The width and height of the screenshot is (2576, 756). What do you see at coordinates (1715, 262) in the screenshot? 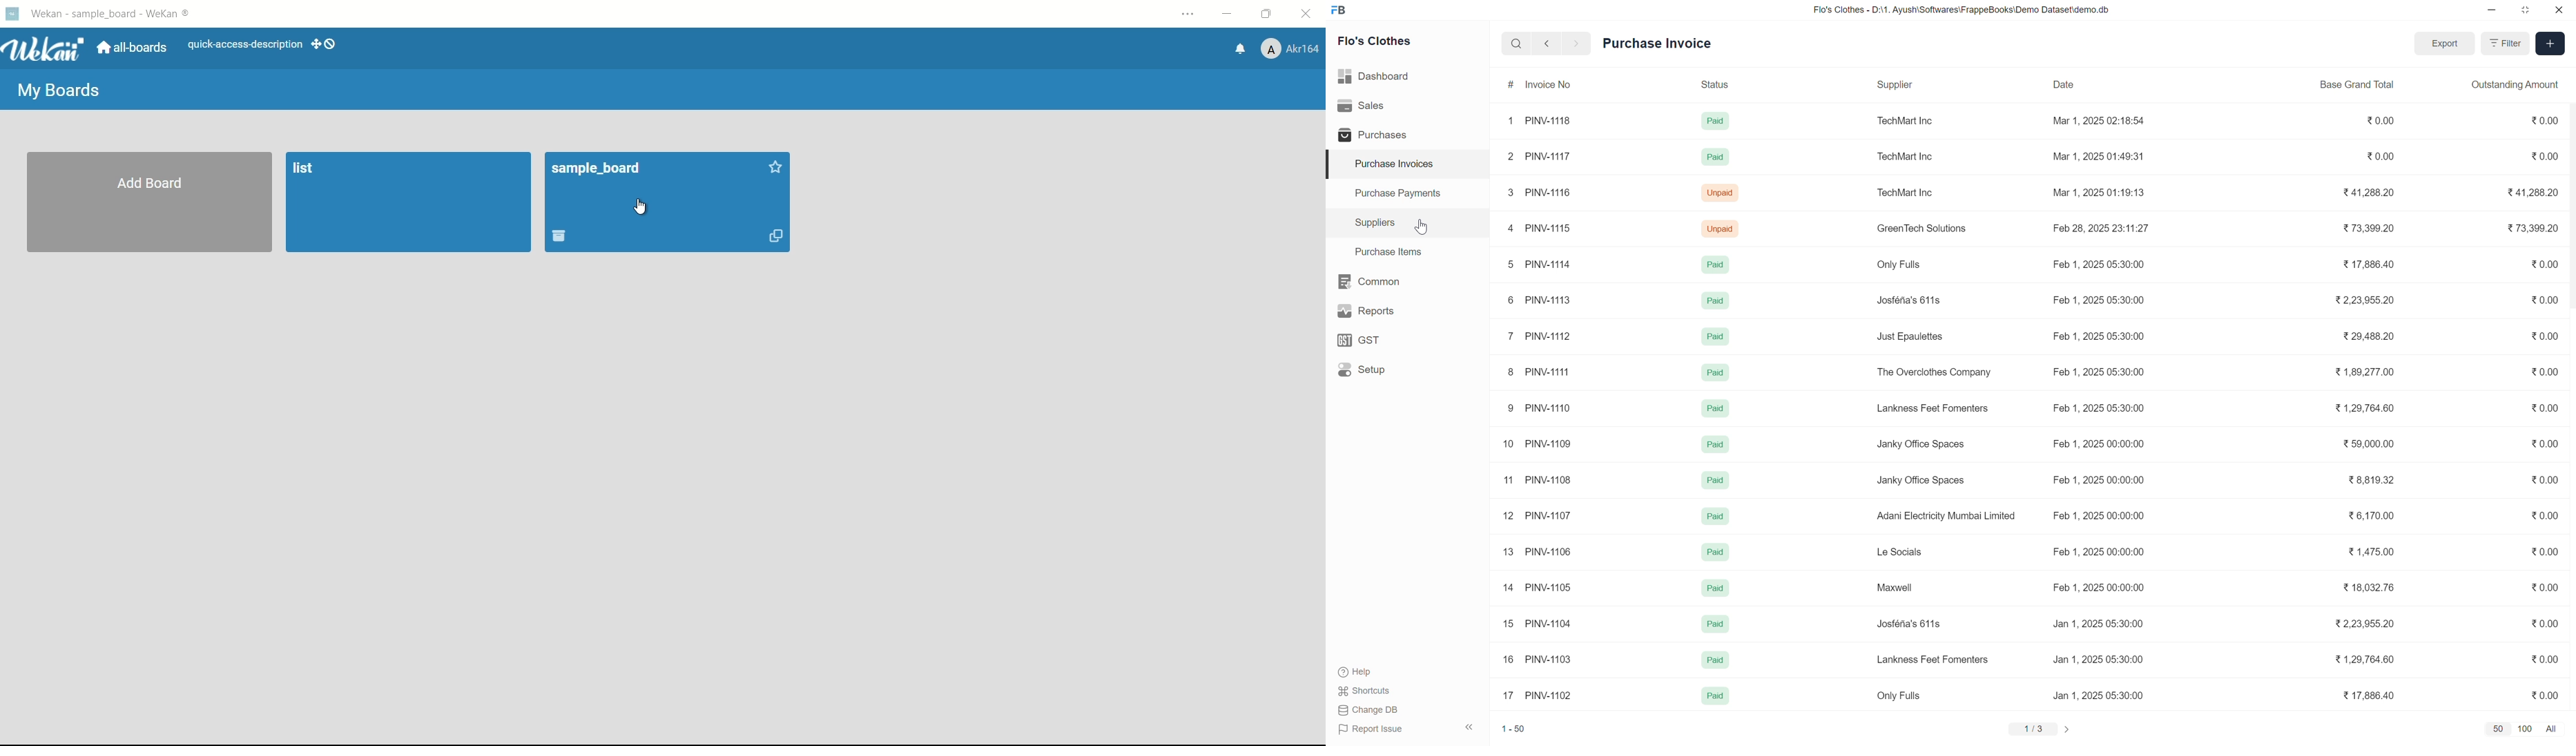
I see `Paid` at bounding box center [1715, 262].